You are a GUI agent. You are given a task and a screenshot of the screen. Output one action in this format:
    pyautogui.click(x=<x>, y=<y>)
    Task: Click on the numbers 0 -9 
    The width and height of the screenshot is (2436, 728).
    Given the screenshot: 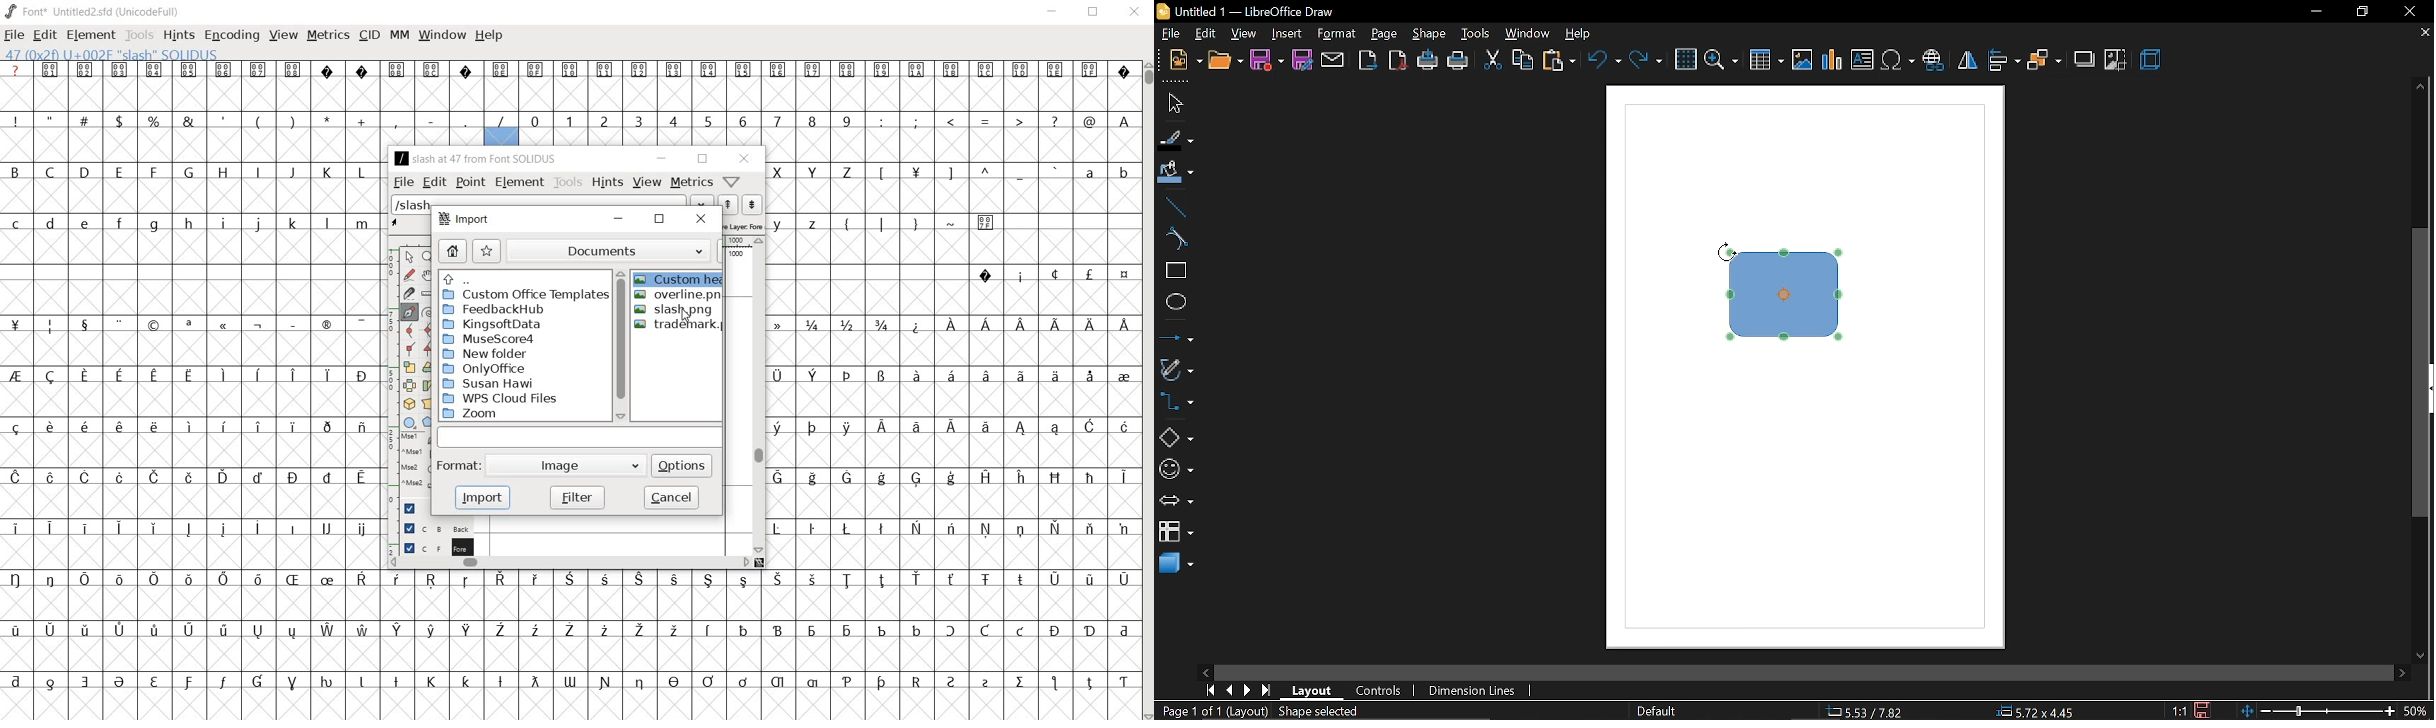 What is the action you would take?
    pyautogui.click(x=694, y=120)
    